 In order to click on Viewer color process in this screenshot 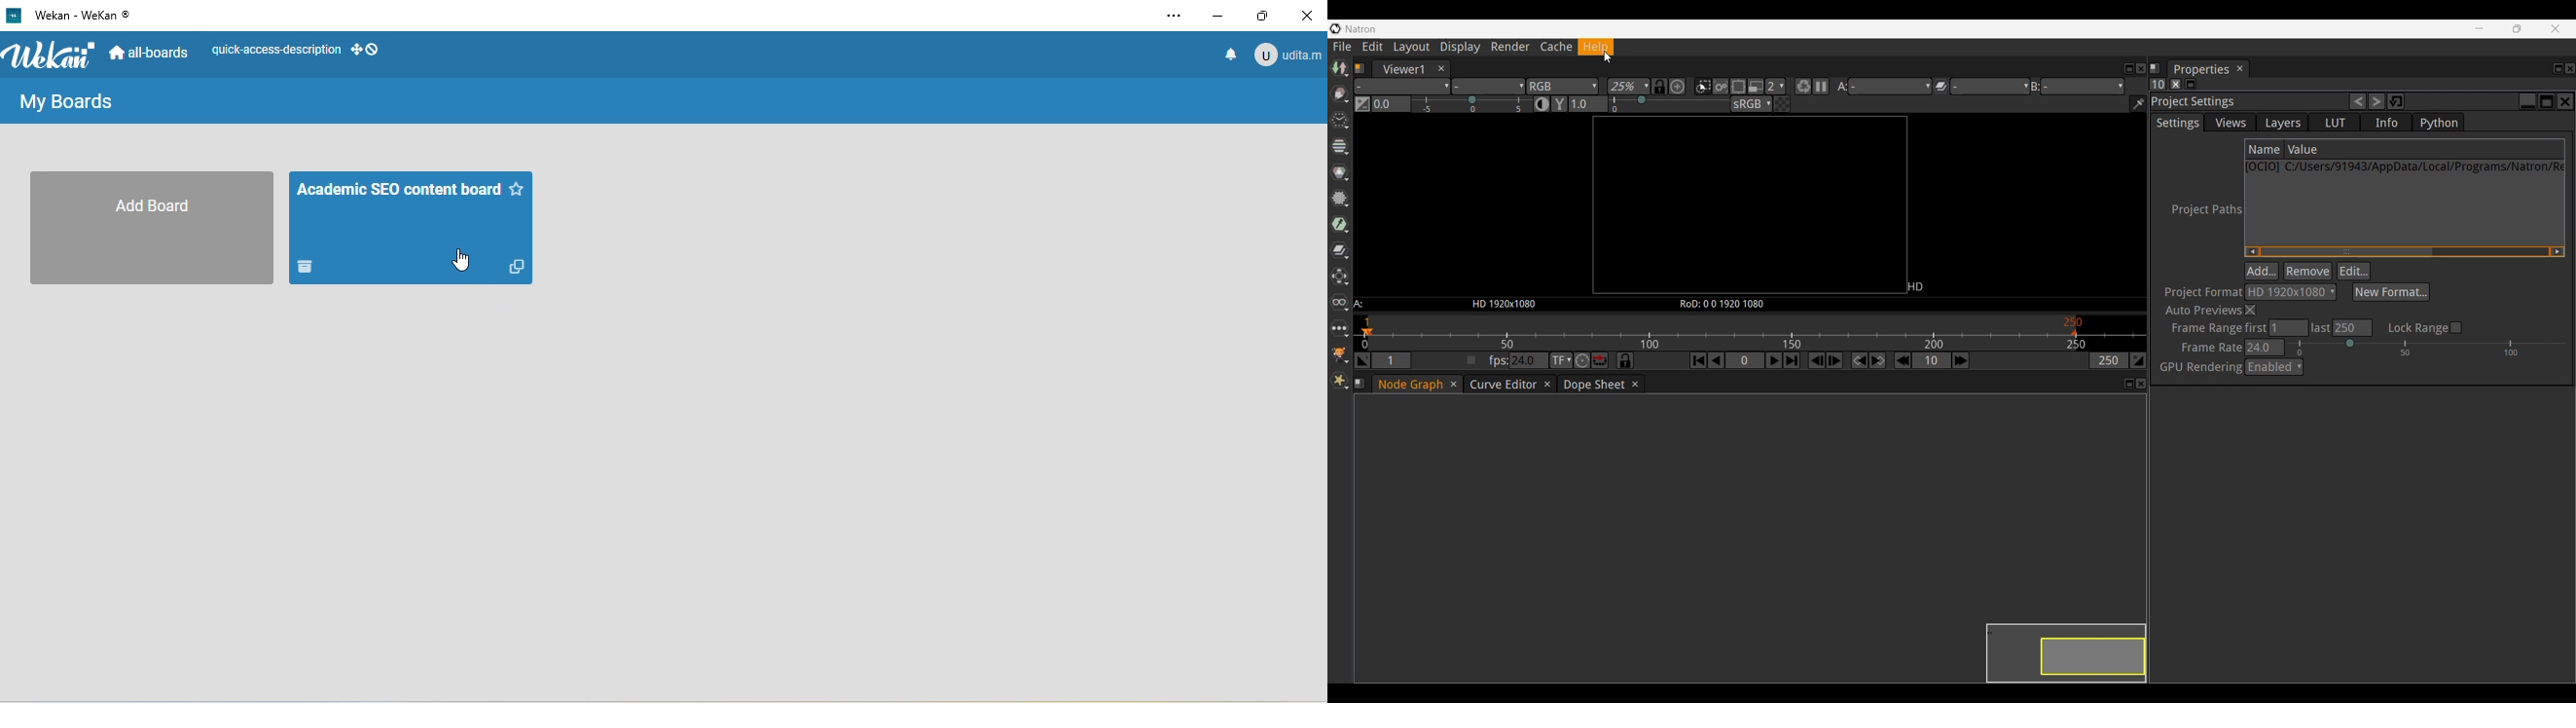, I will do `click(1752, 103)`.